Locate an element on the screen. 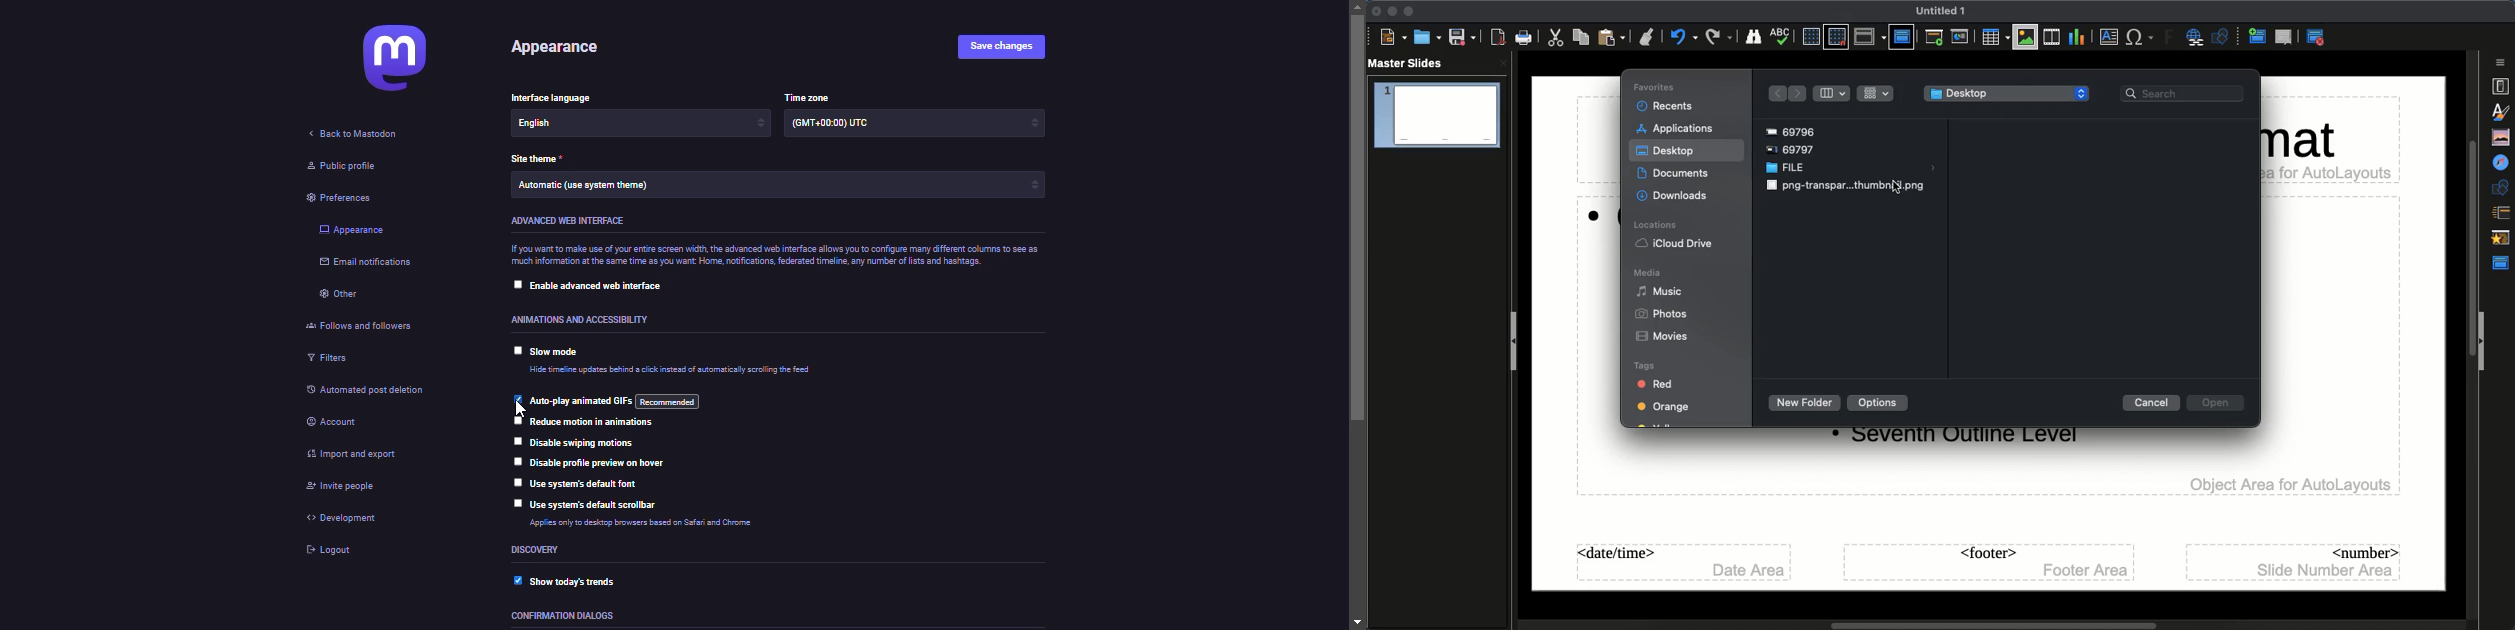 The width and height of the screenshot is (2520, 644). slide 1 is located at coordinates (1436, 116).